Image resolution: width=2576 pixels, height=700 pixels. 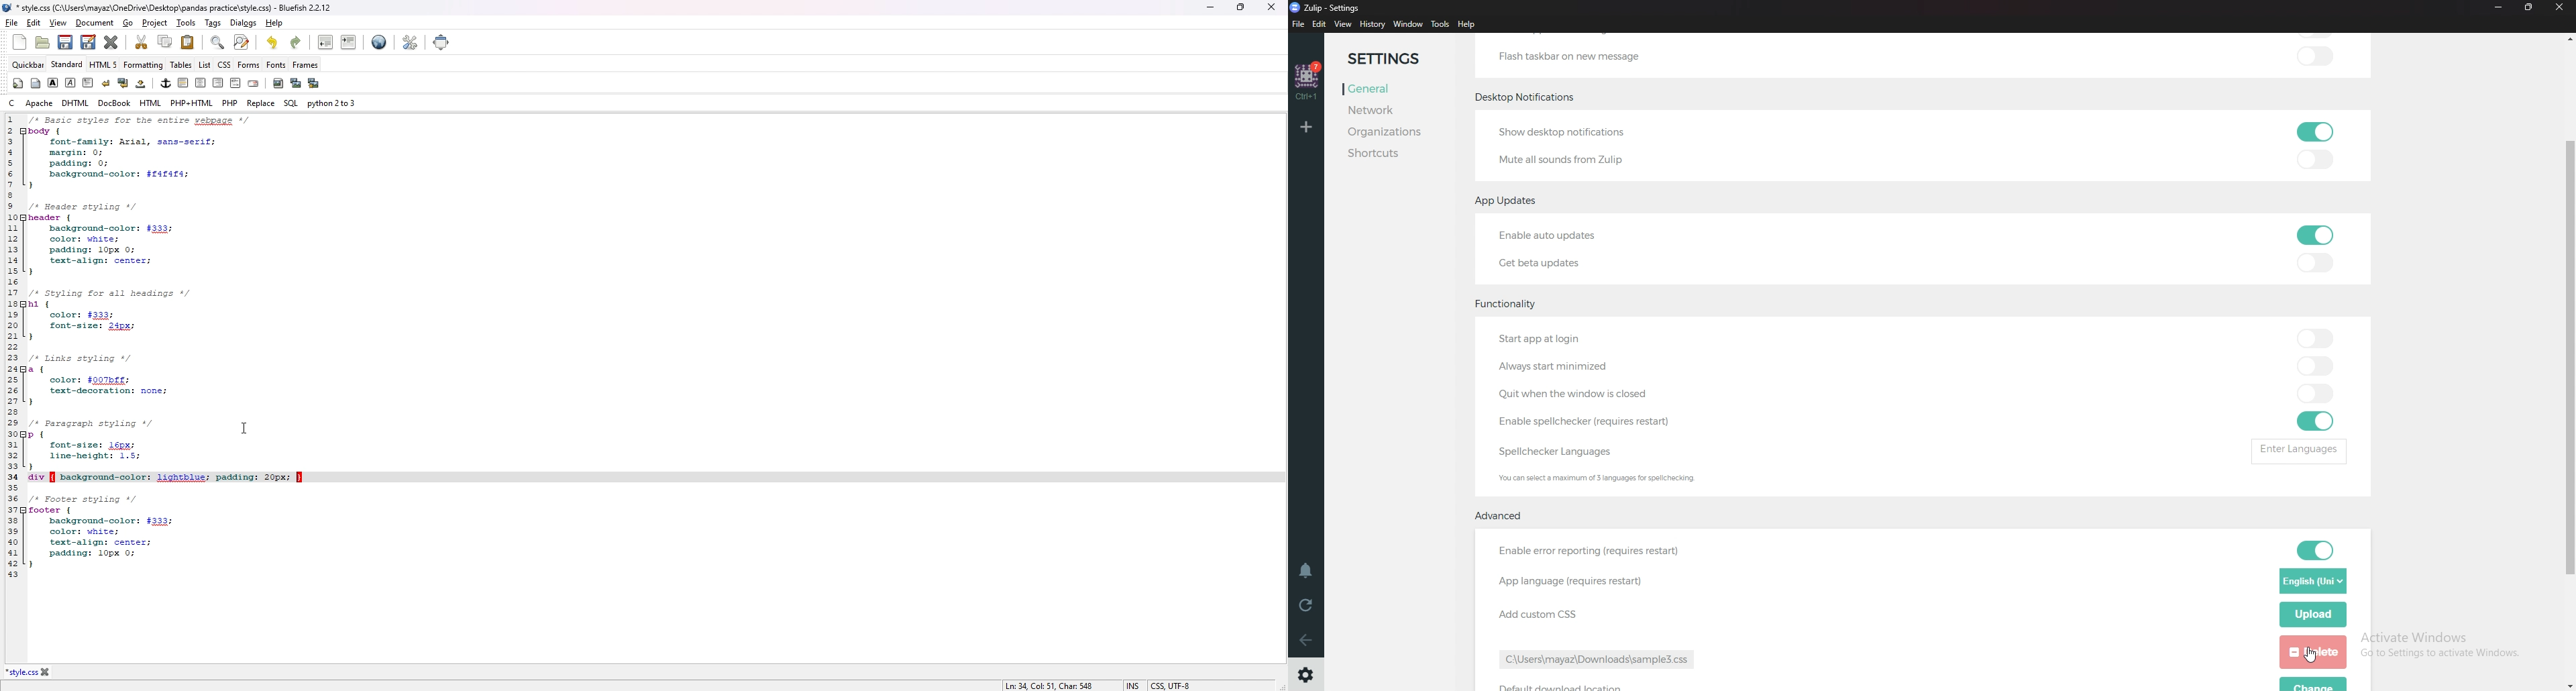 What do you see at coordinates (348, 42) in the screenshot?
I see `indent` at bounding box center [348, 42].